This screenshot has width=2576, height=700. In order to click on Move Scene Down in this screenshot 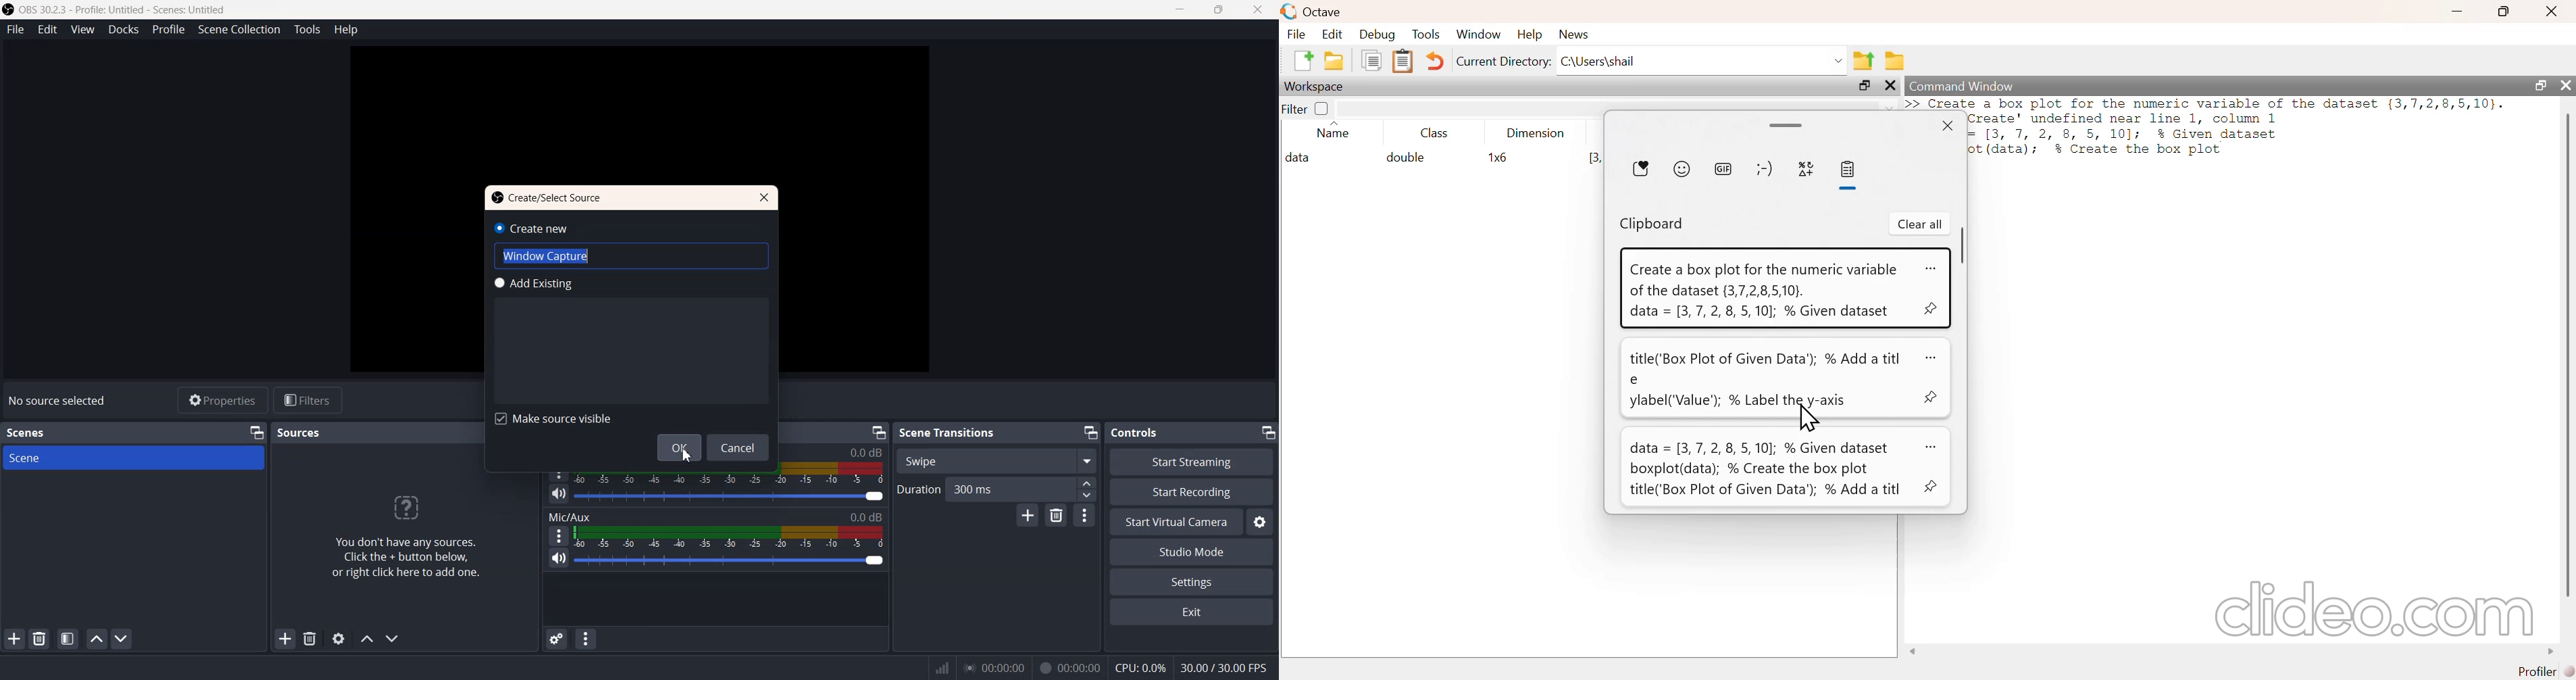, I will do `click(121, 638)`.